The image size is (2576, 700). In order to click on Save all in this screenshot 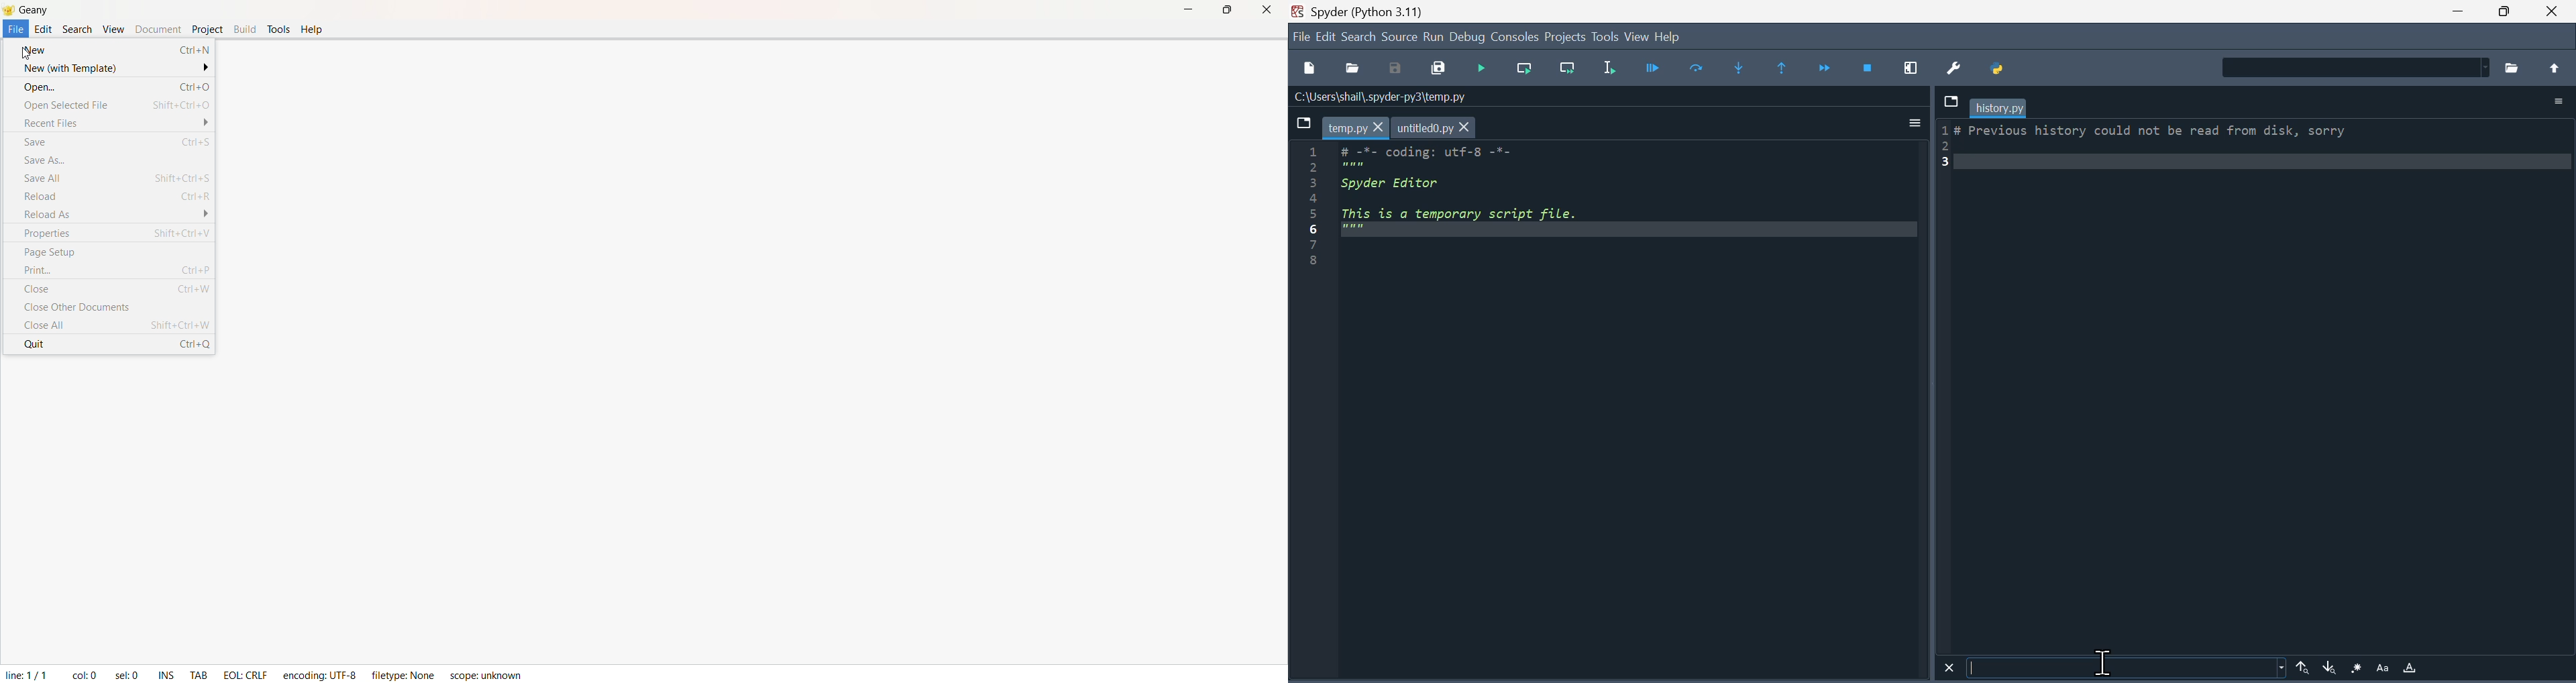, I will do `click(1442, 67)`.